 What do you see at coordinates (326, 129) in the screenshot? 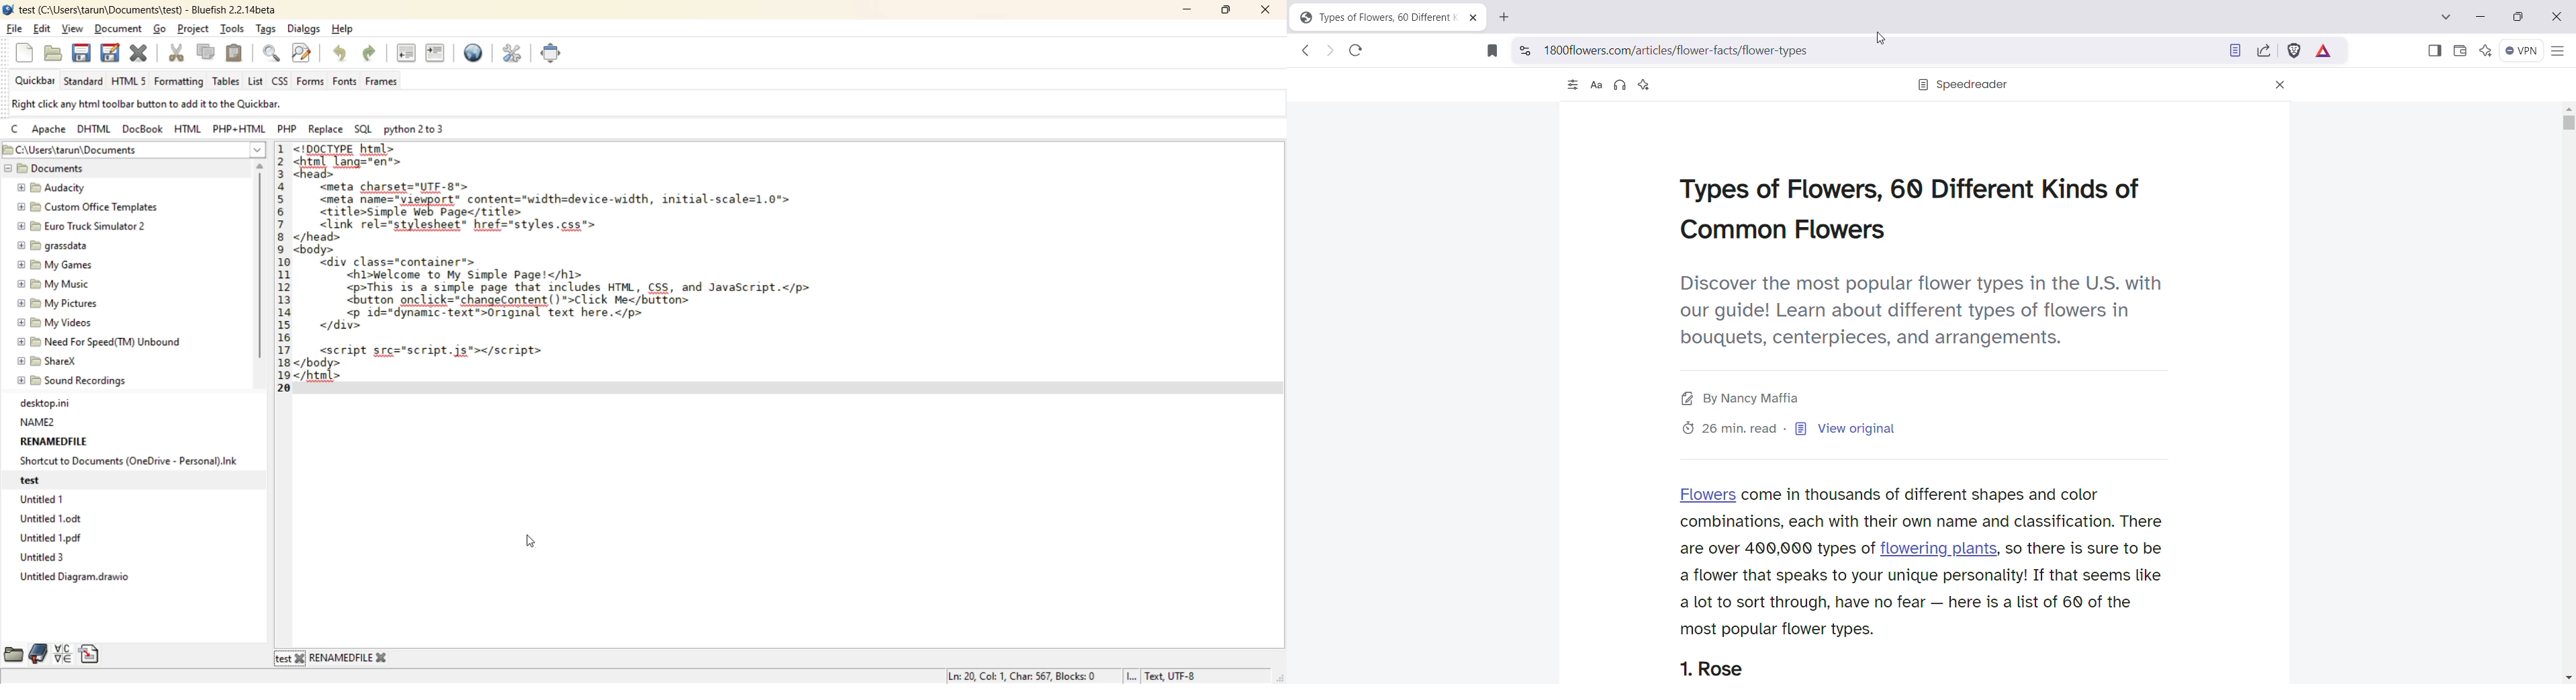
I see `replace` at bounding box center [326, 129].